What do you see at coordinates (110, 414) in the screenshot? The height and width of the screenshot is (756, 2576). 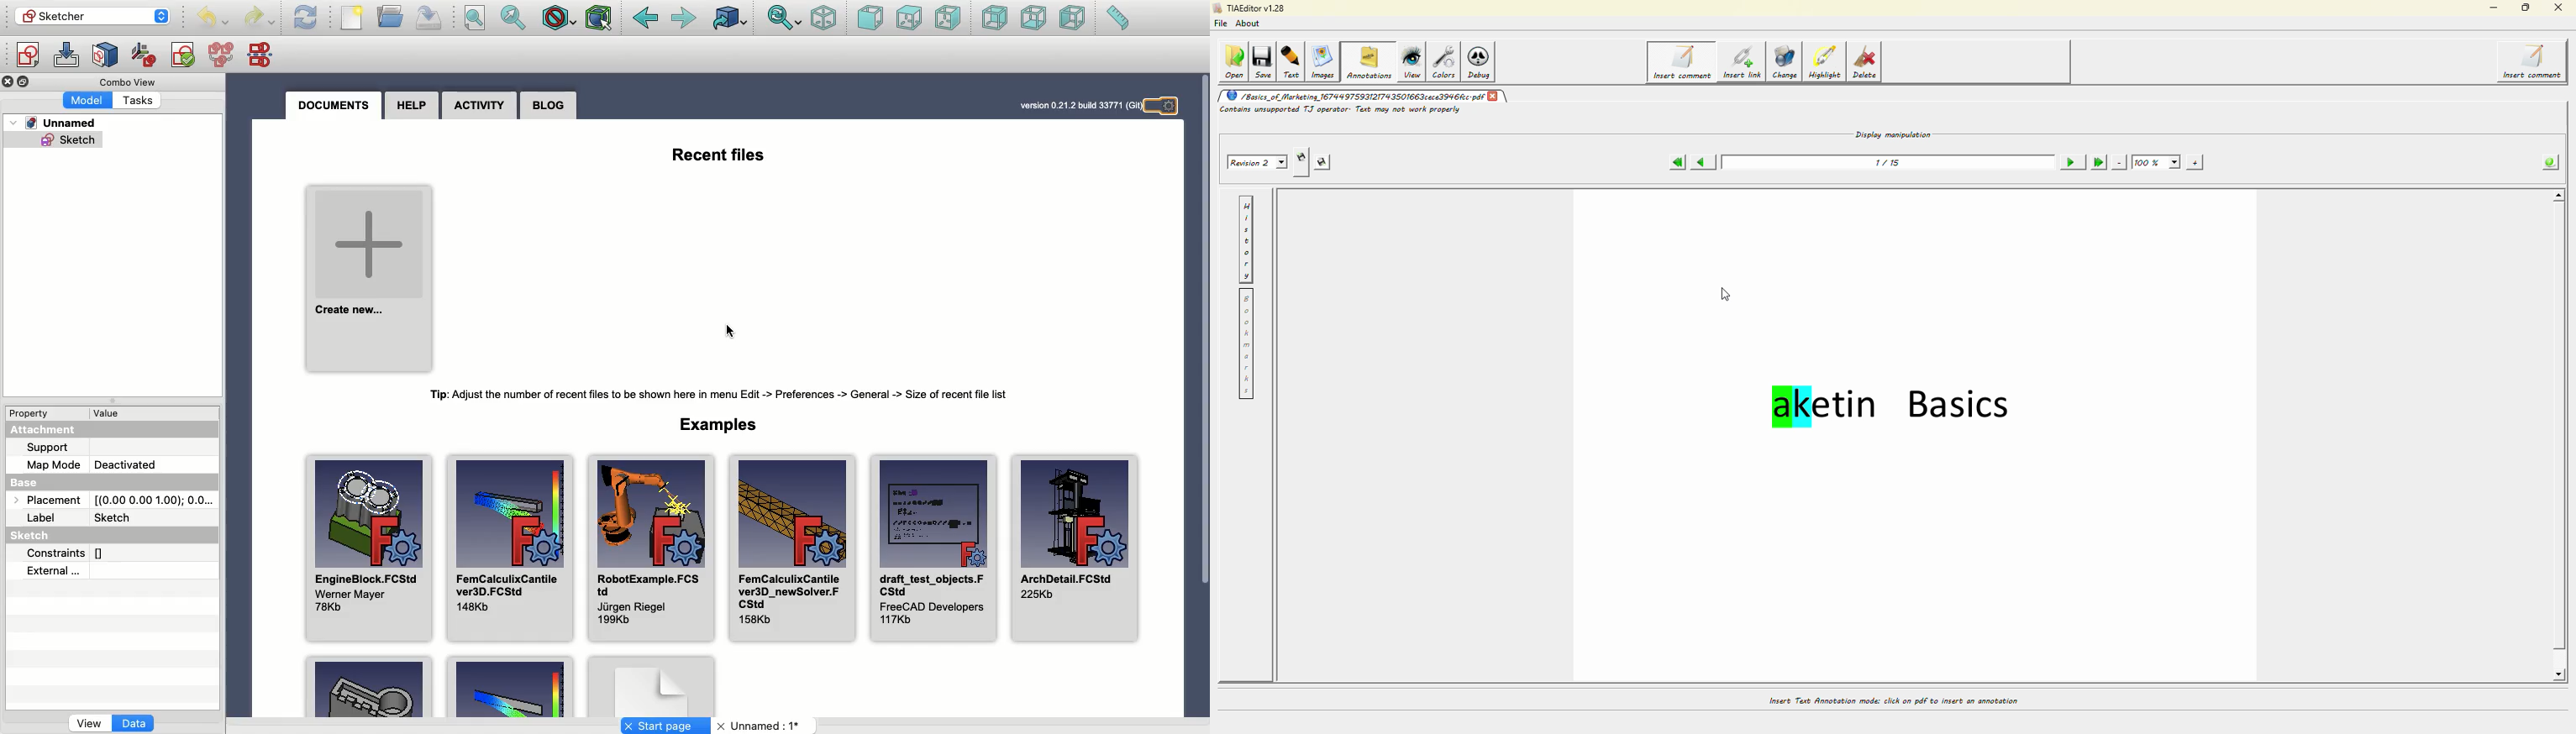 I see `value` at bounding box center [110, 414].